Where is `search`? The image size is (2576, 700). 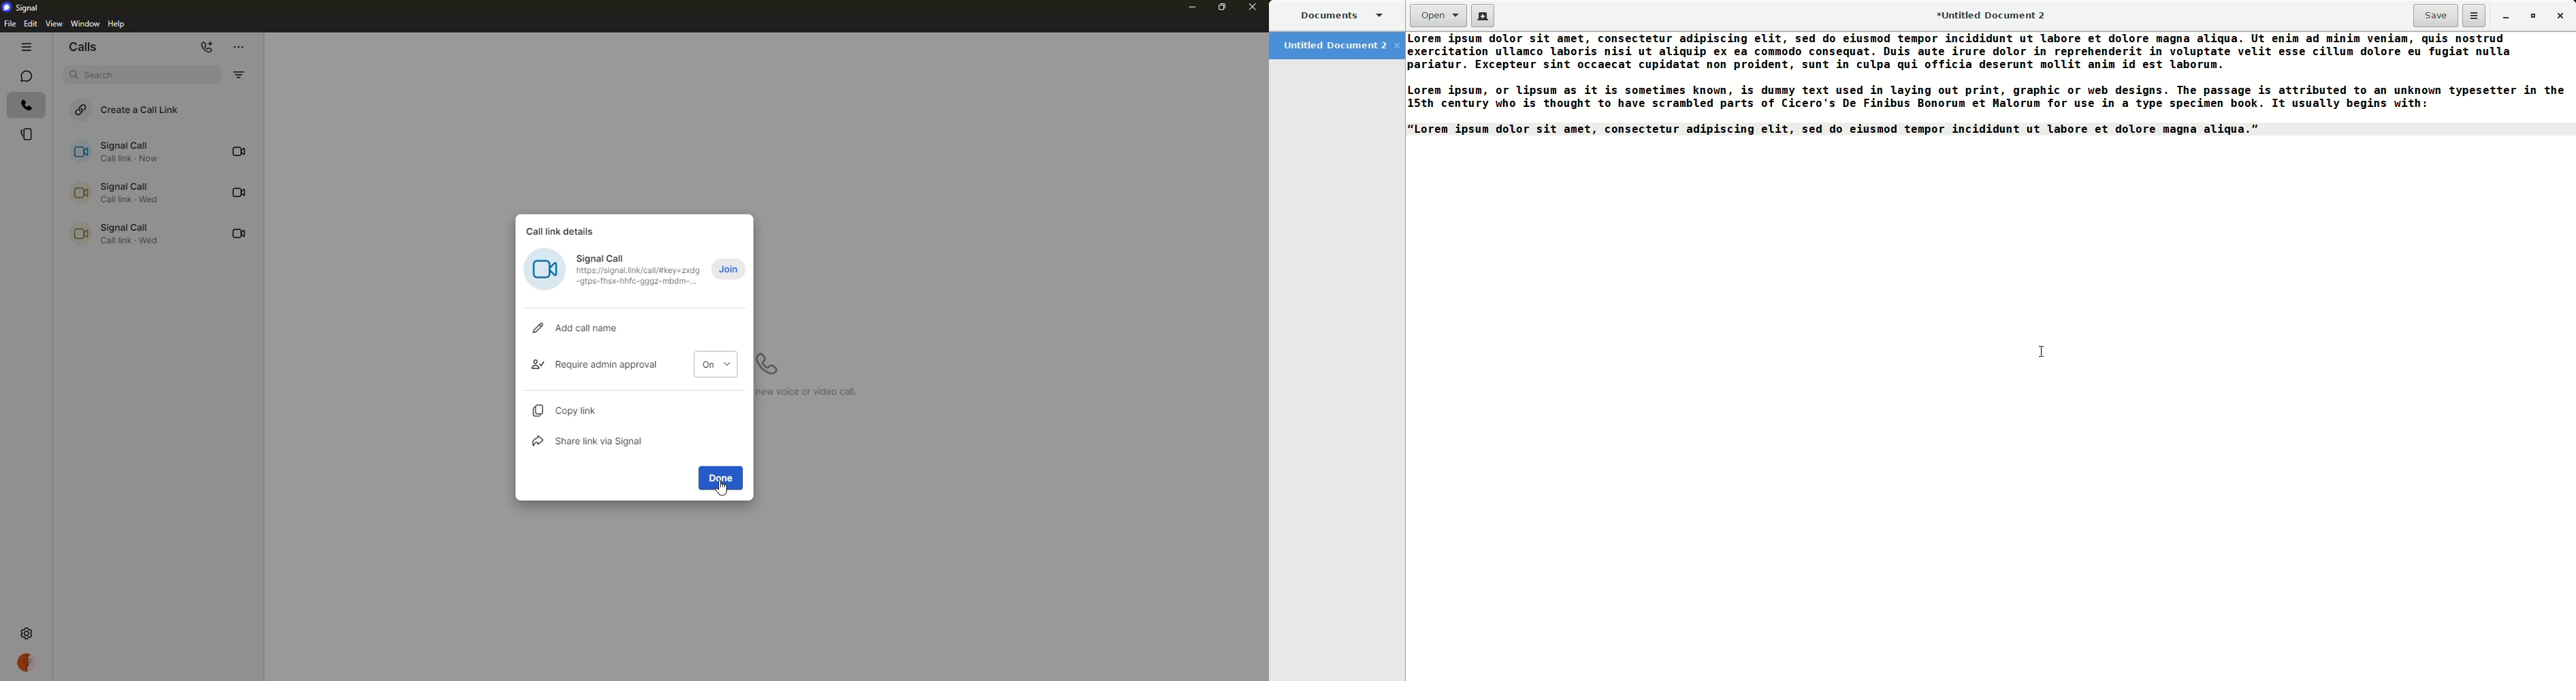
search is located at coordinates (140, 75).